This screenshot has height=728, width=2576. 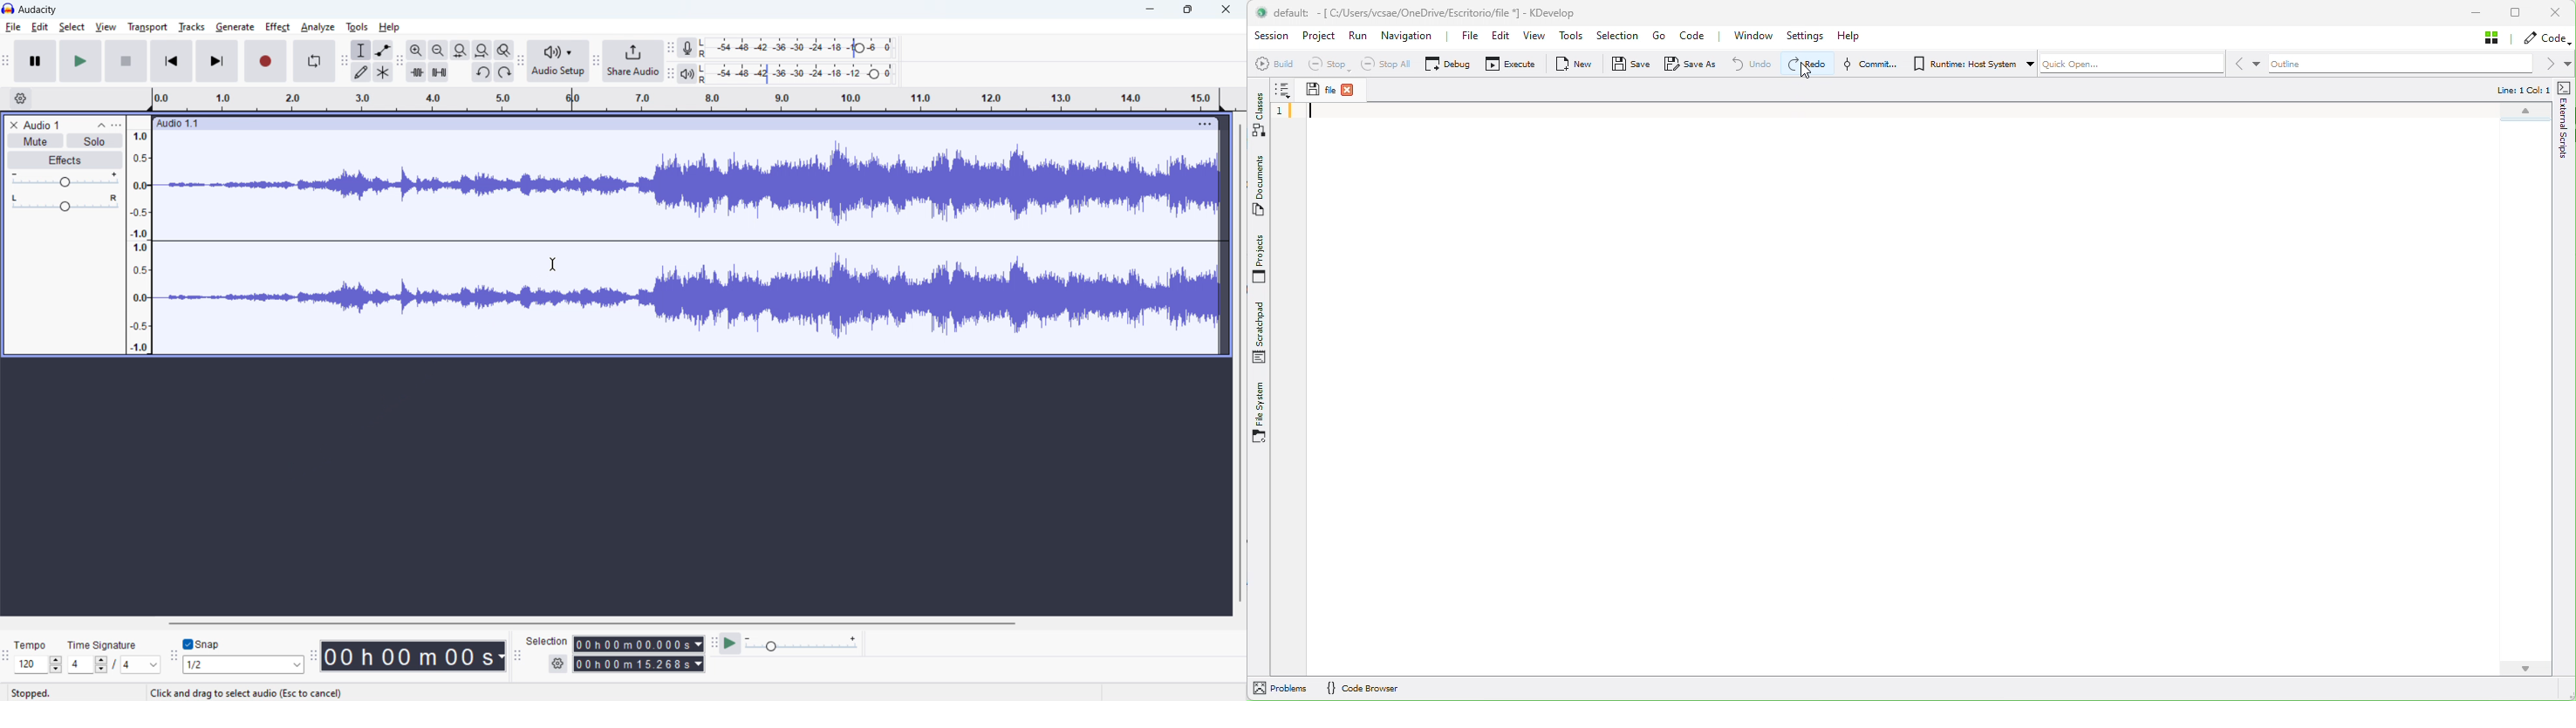 I want to click on Commit, so click(x=1869, y=65).